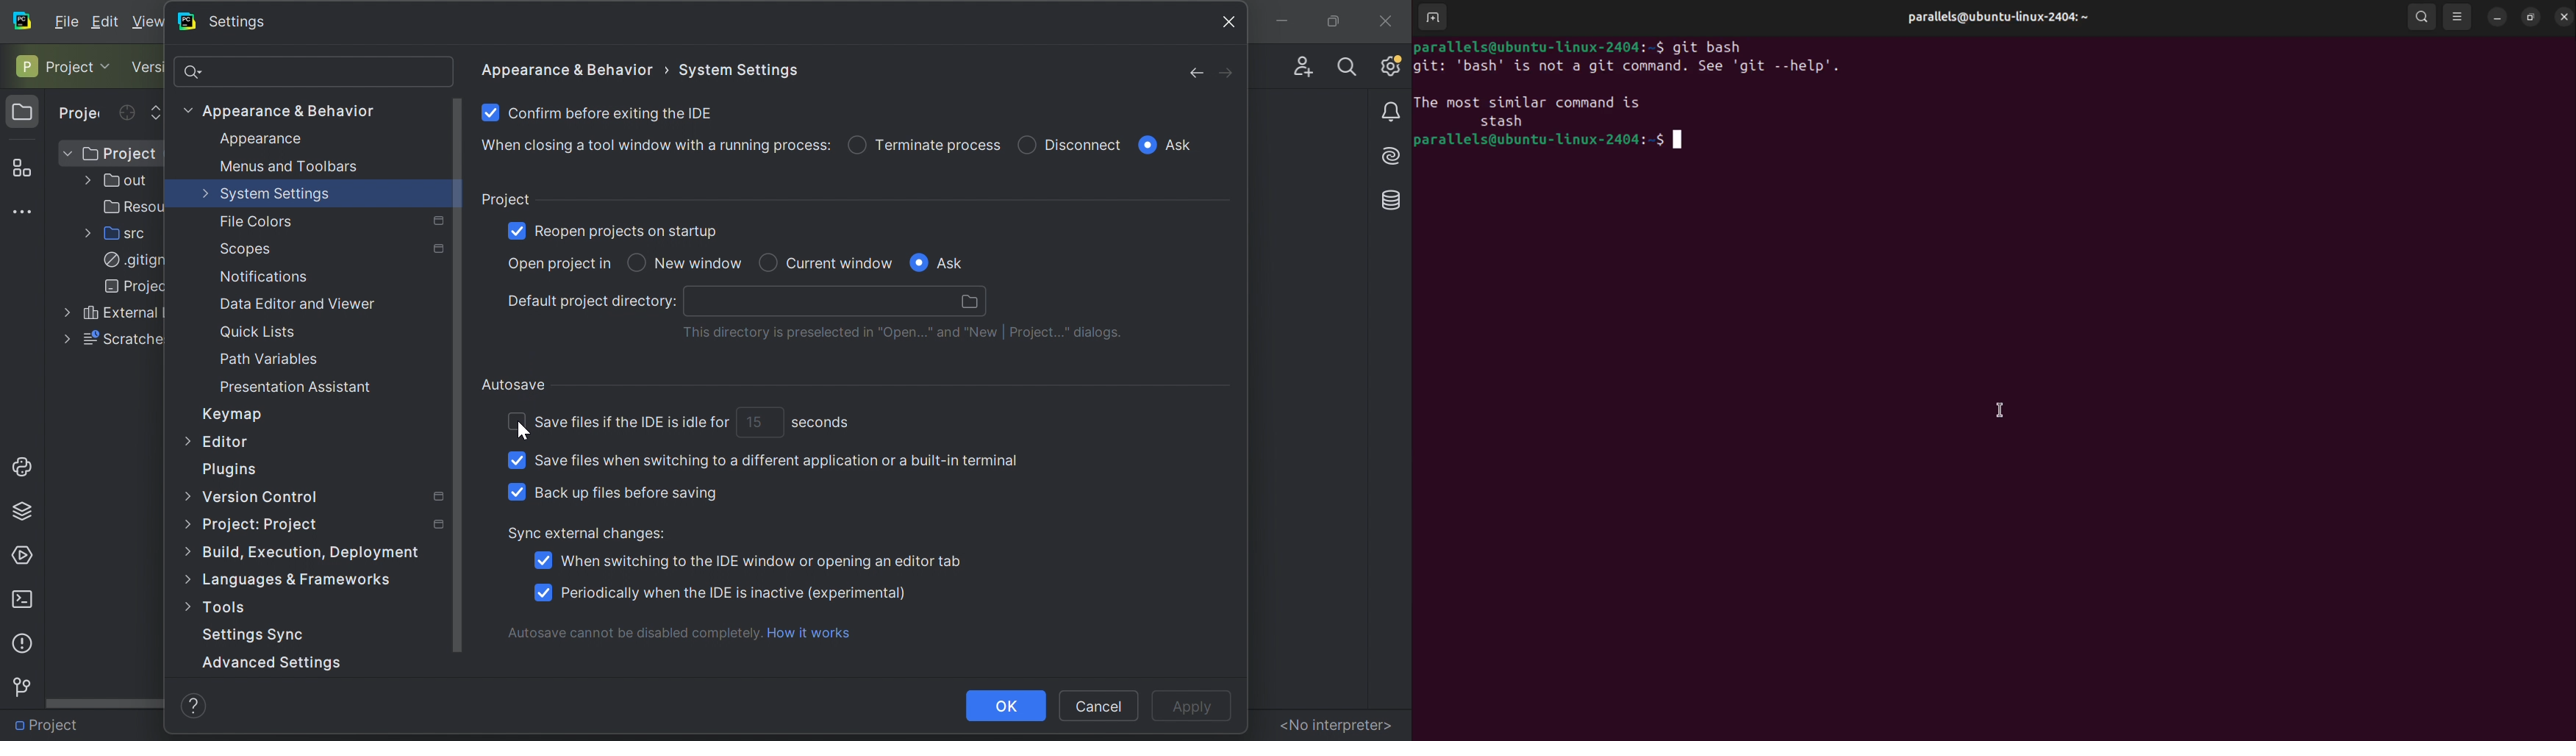  Describe the element at coordinates (1393, 113) in the screenshot. I see `Notifications` at that location.